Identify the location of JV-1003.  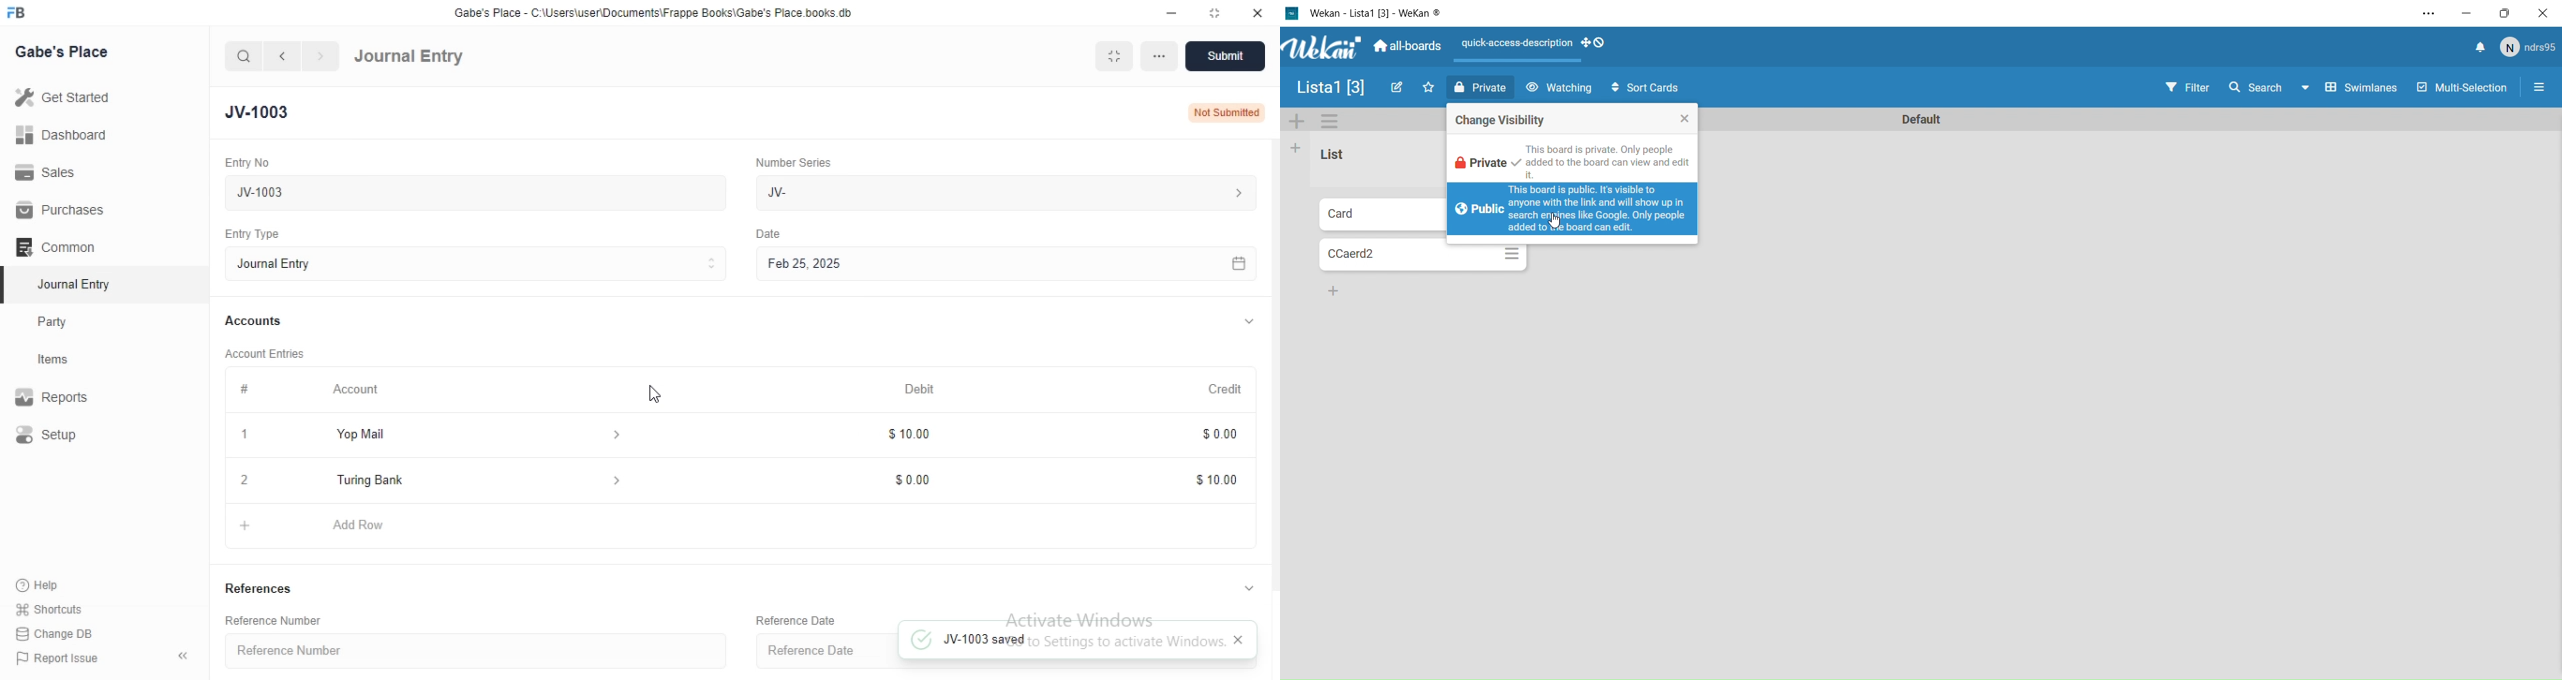
(266, 111).